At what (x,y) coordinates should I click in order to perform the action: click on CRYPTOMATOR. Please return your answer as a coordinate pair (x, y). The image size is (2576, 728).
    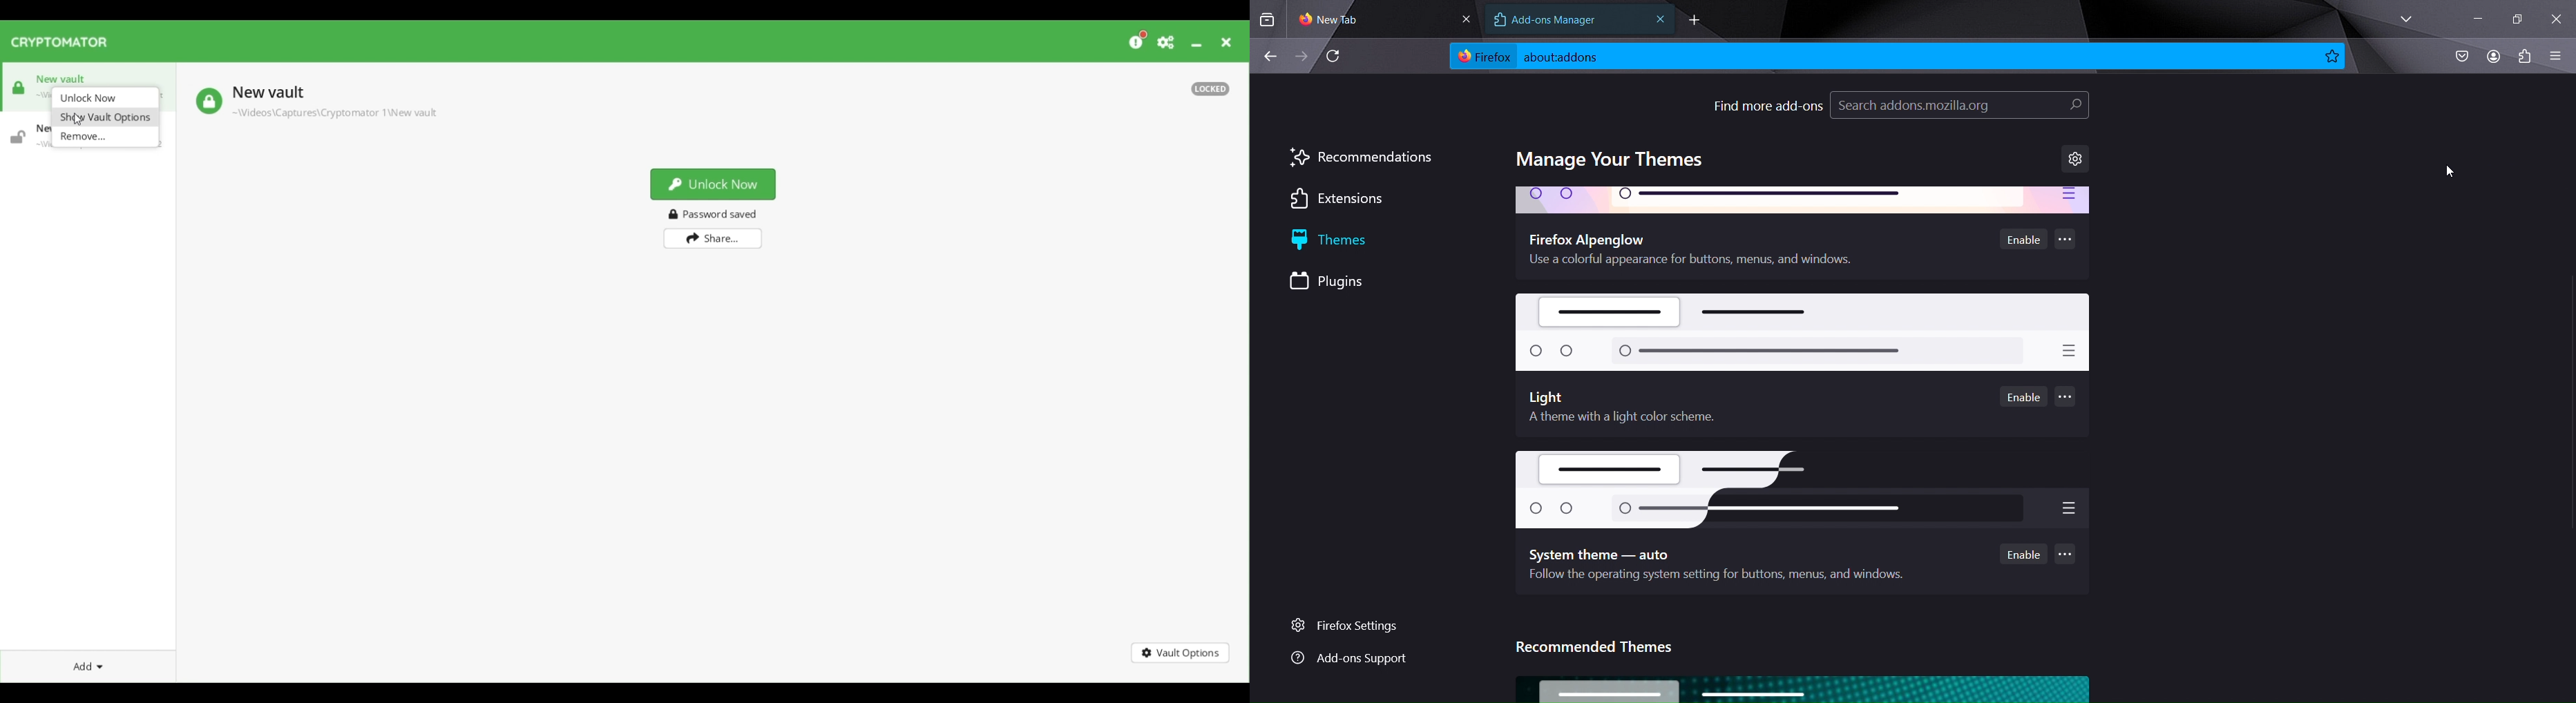
    Looking at the image, I should click on (65, 43).